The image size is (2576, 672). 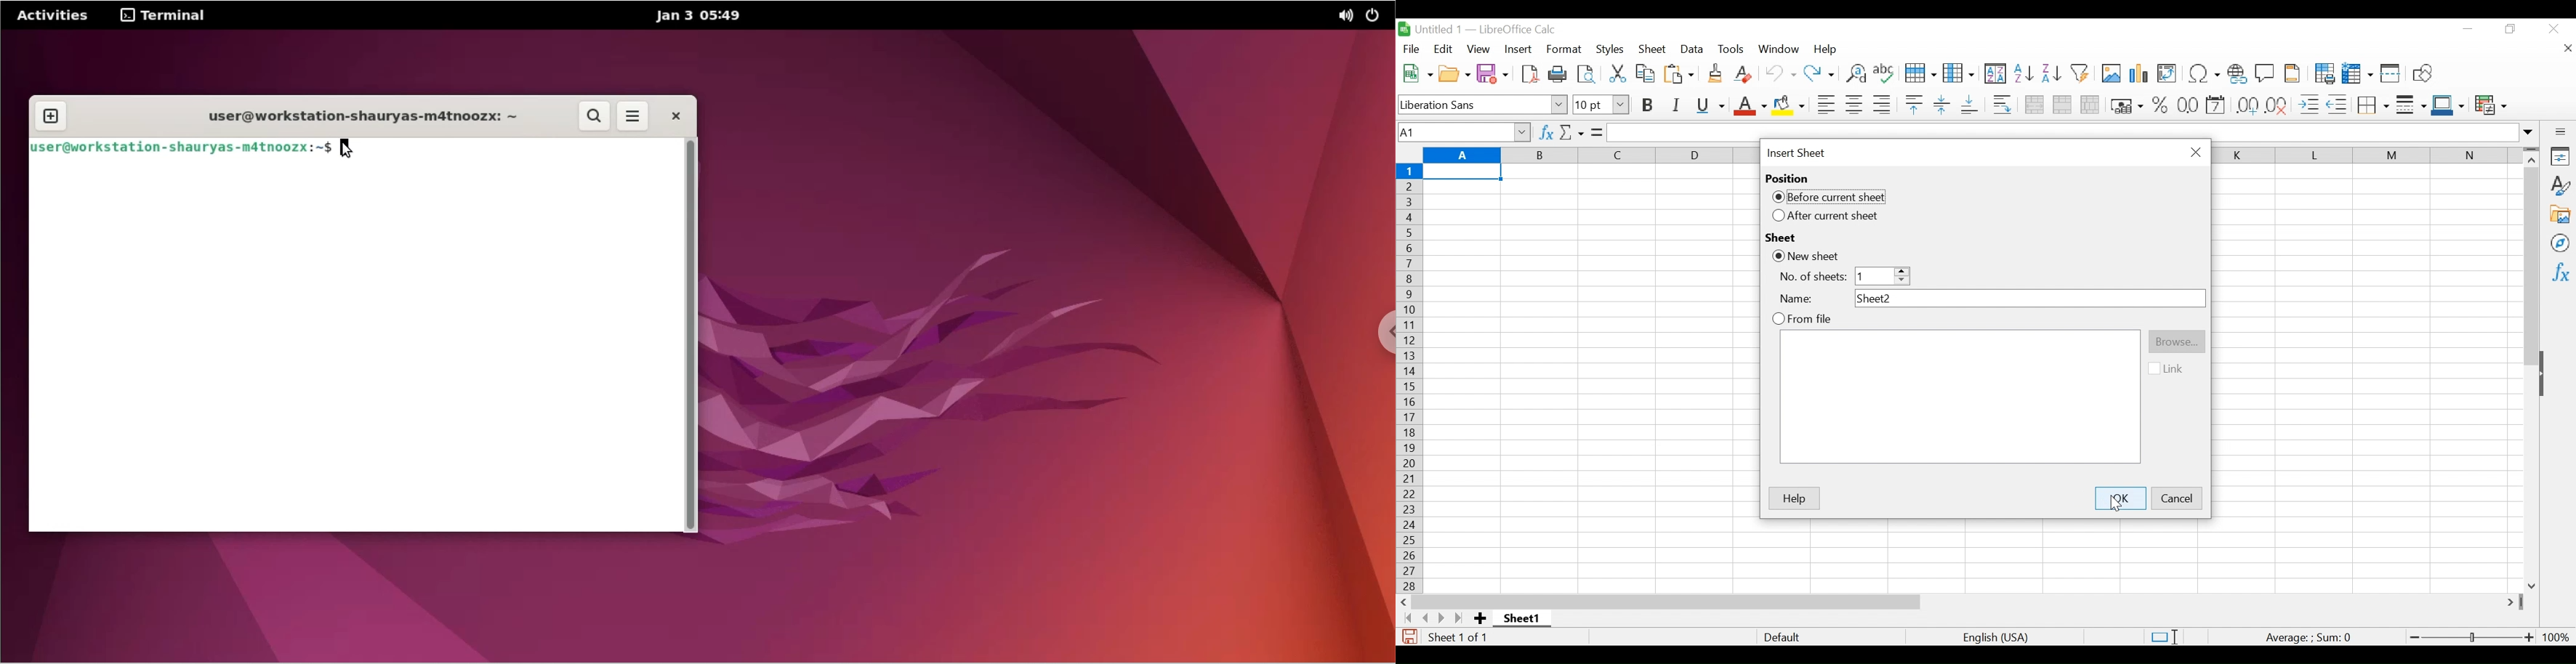 I want to click on Redo, so click(x=1819, y=74).